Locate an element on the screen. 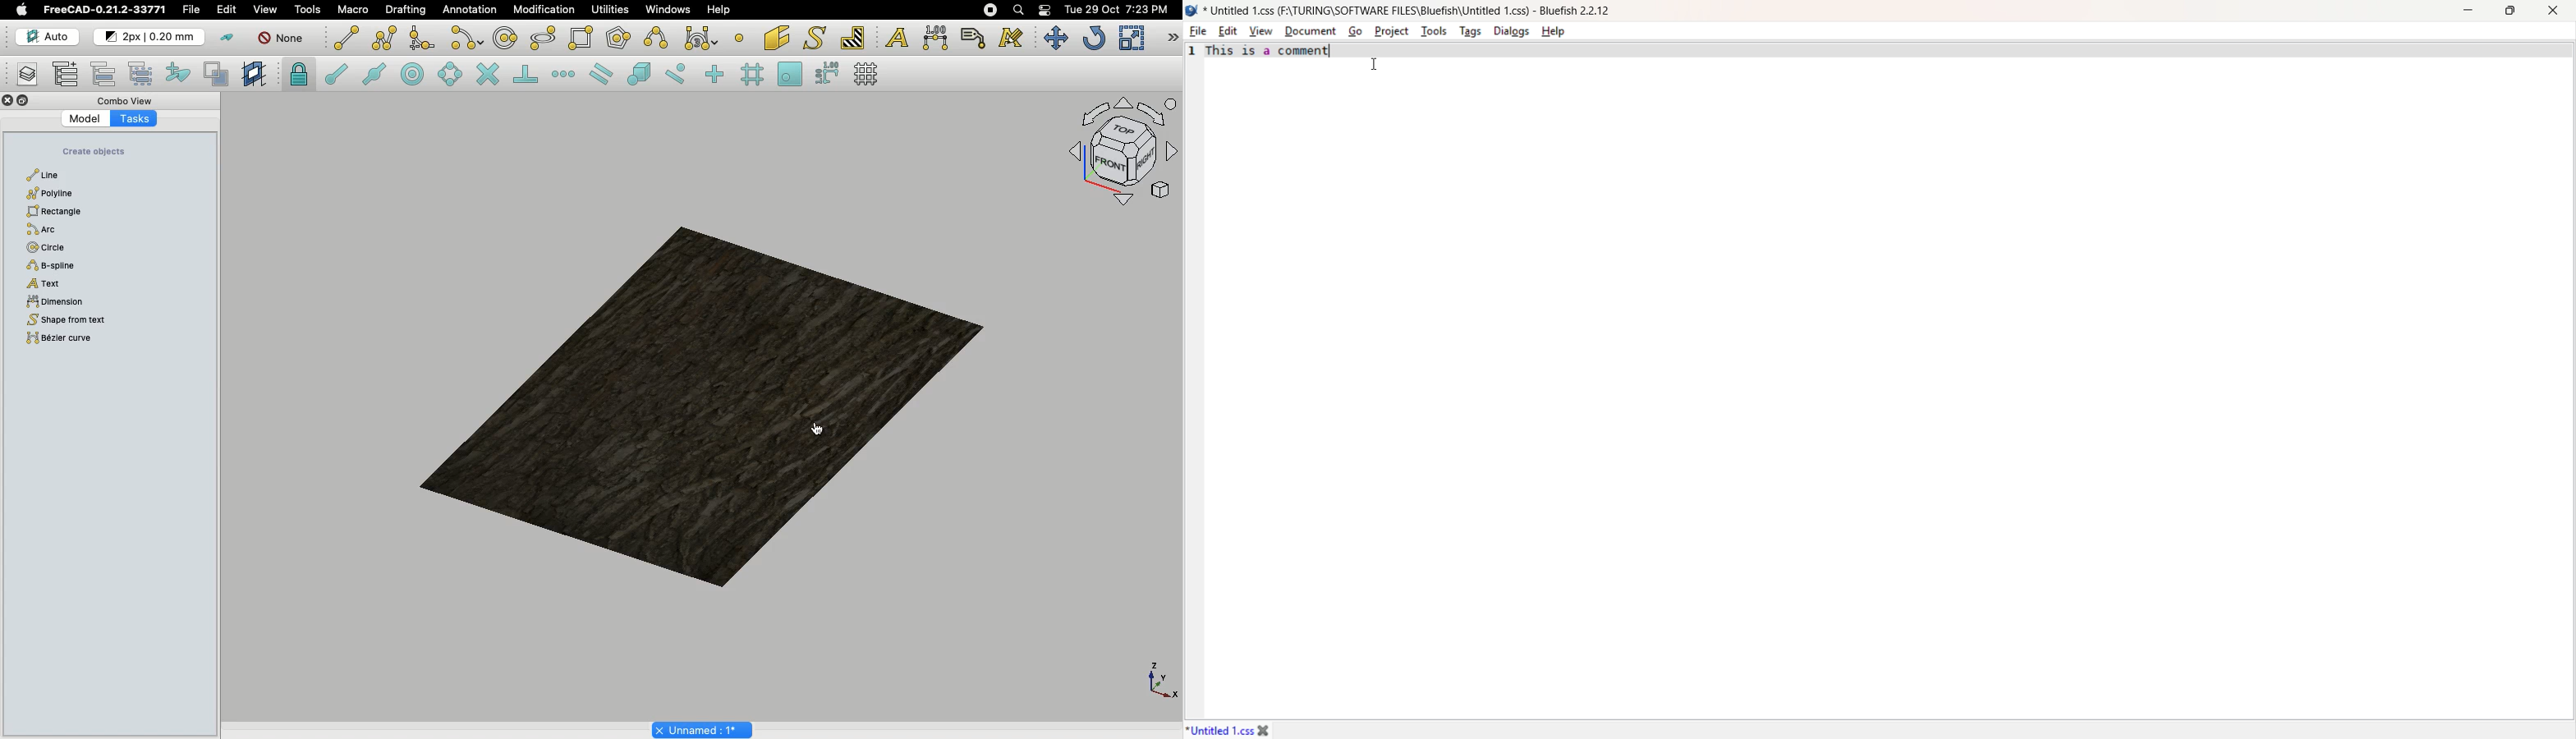 This screenshot has height=756, width=2576. Navigation styles is located at coordinates (1119, 154).